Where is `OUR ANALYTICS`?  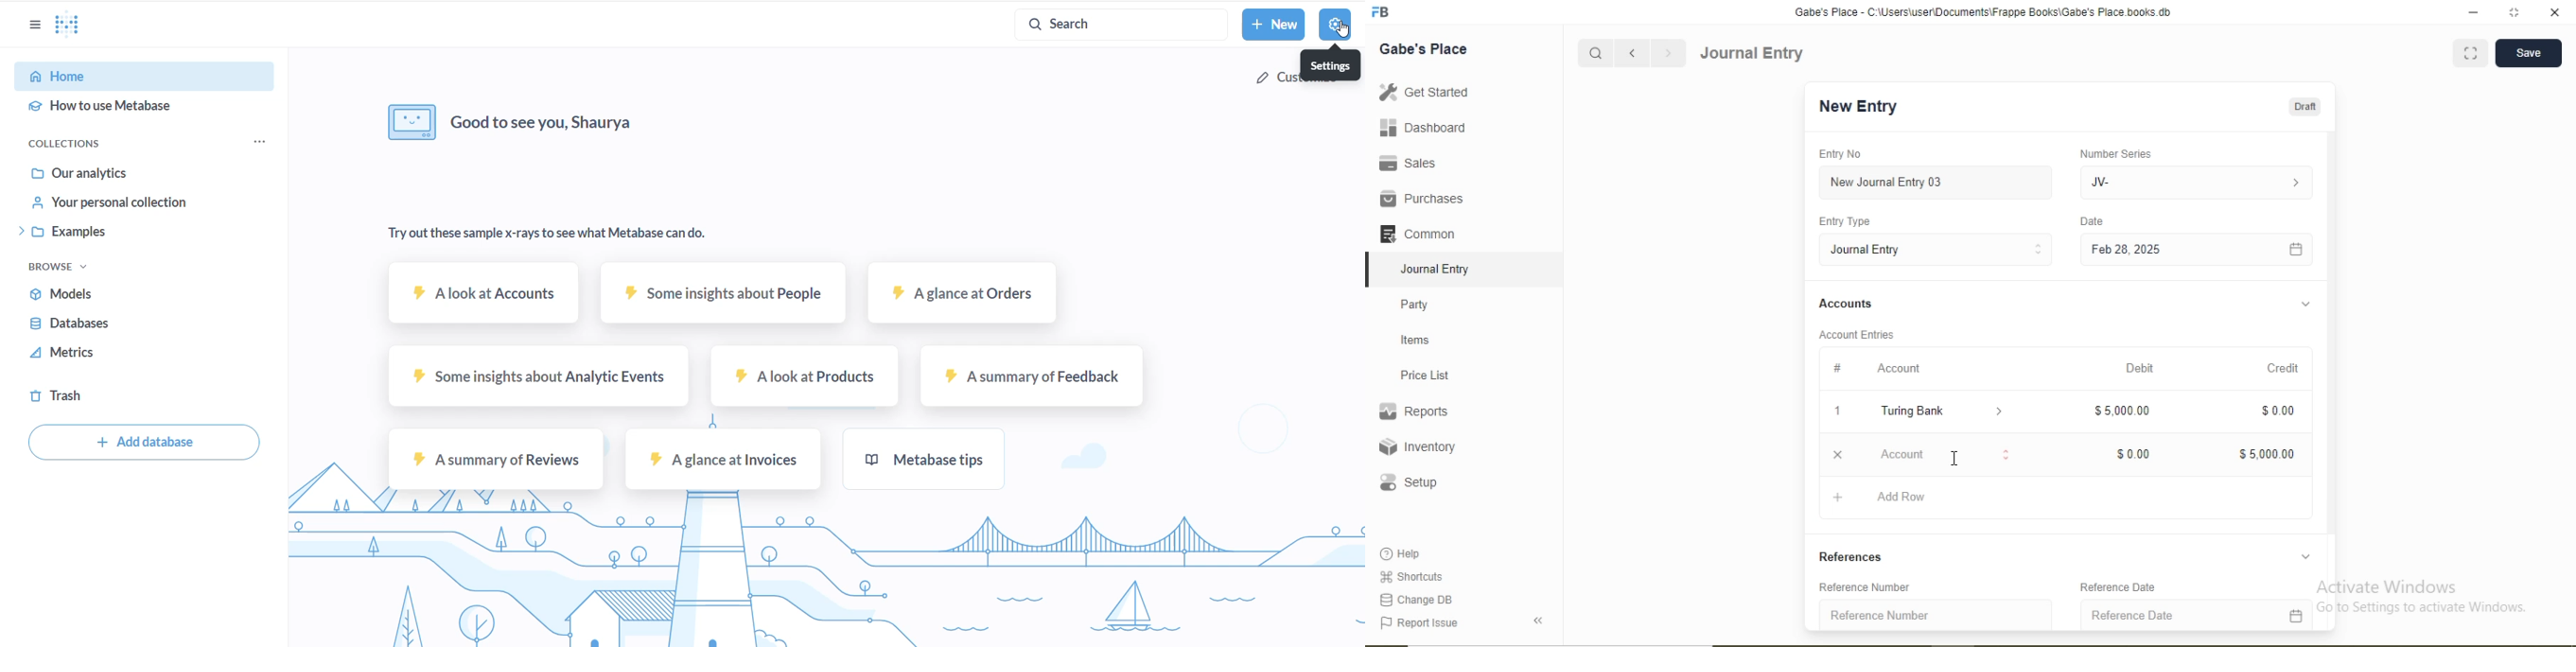
OUR ANALYTICS is located at coordinates (123, 173).